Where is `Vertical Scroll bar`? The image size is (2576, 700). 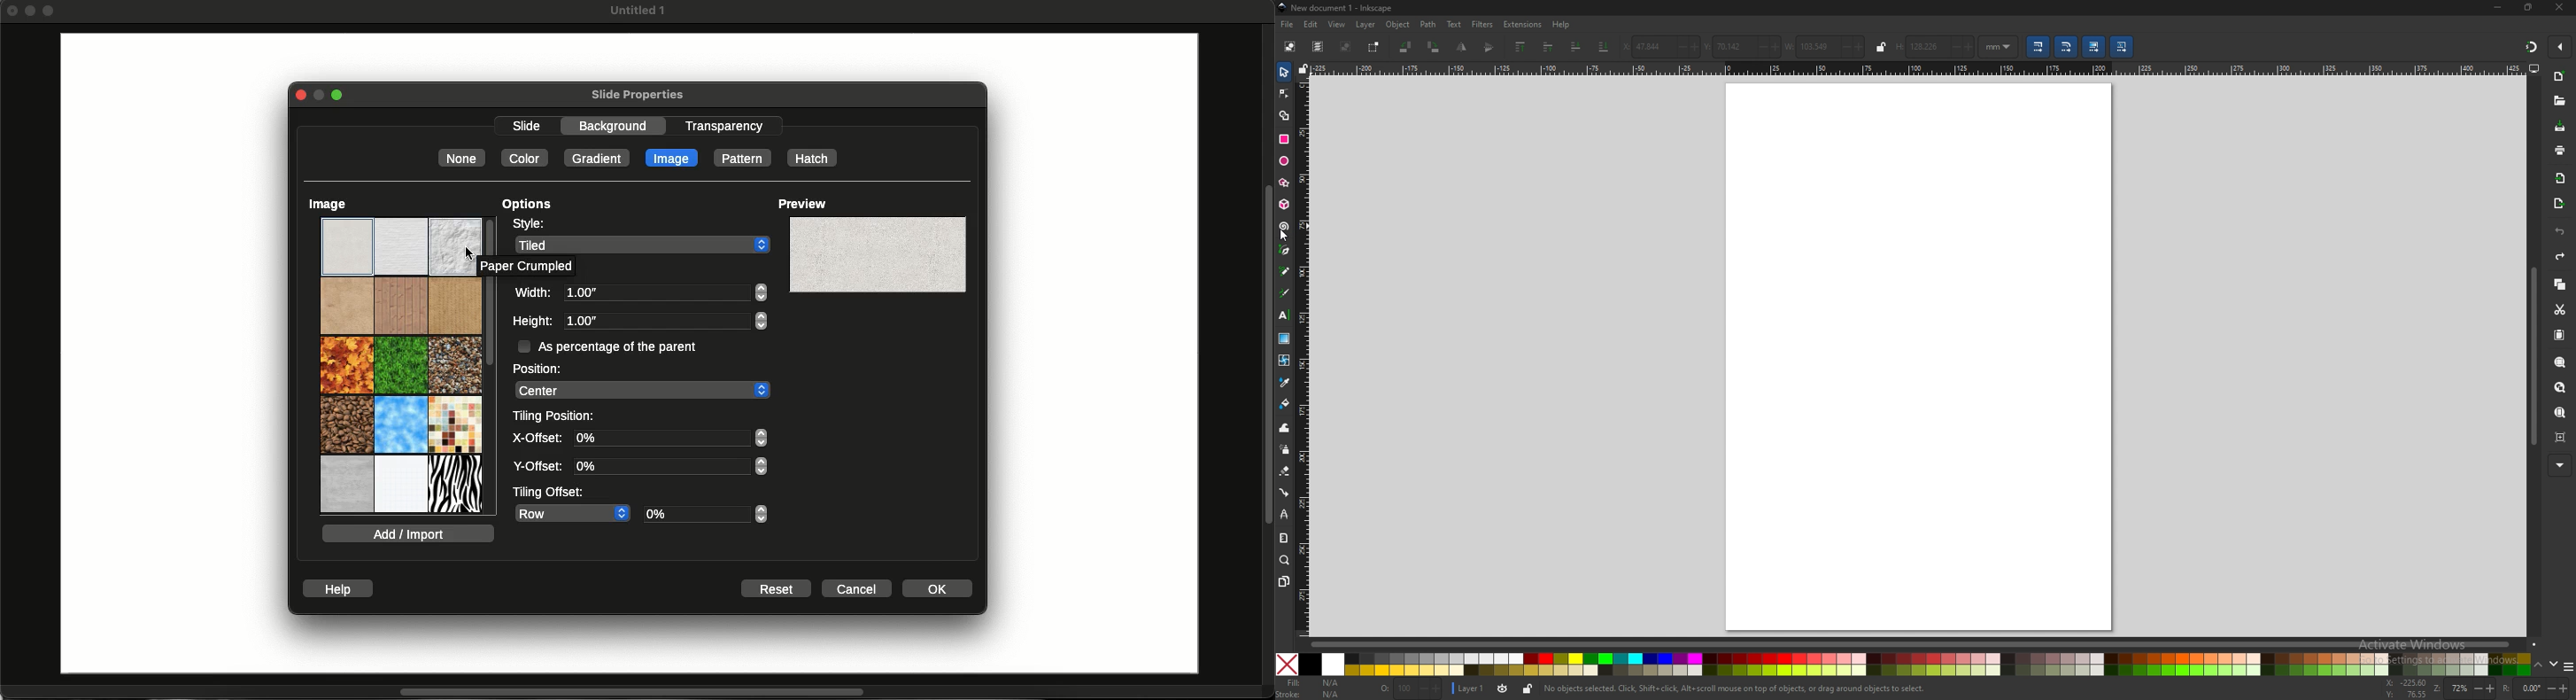
Vertical Scroll bar is located at coordinates (491, 326).